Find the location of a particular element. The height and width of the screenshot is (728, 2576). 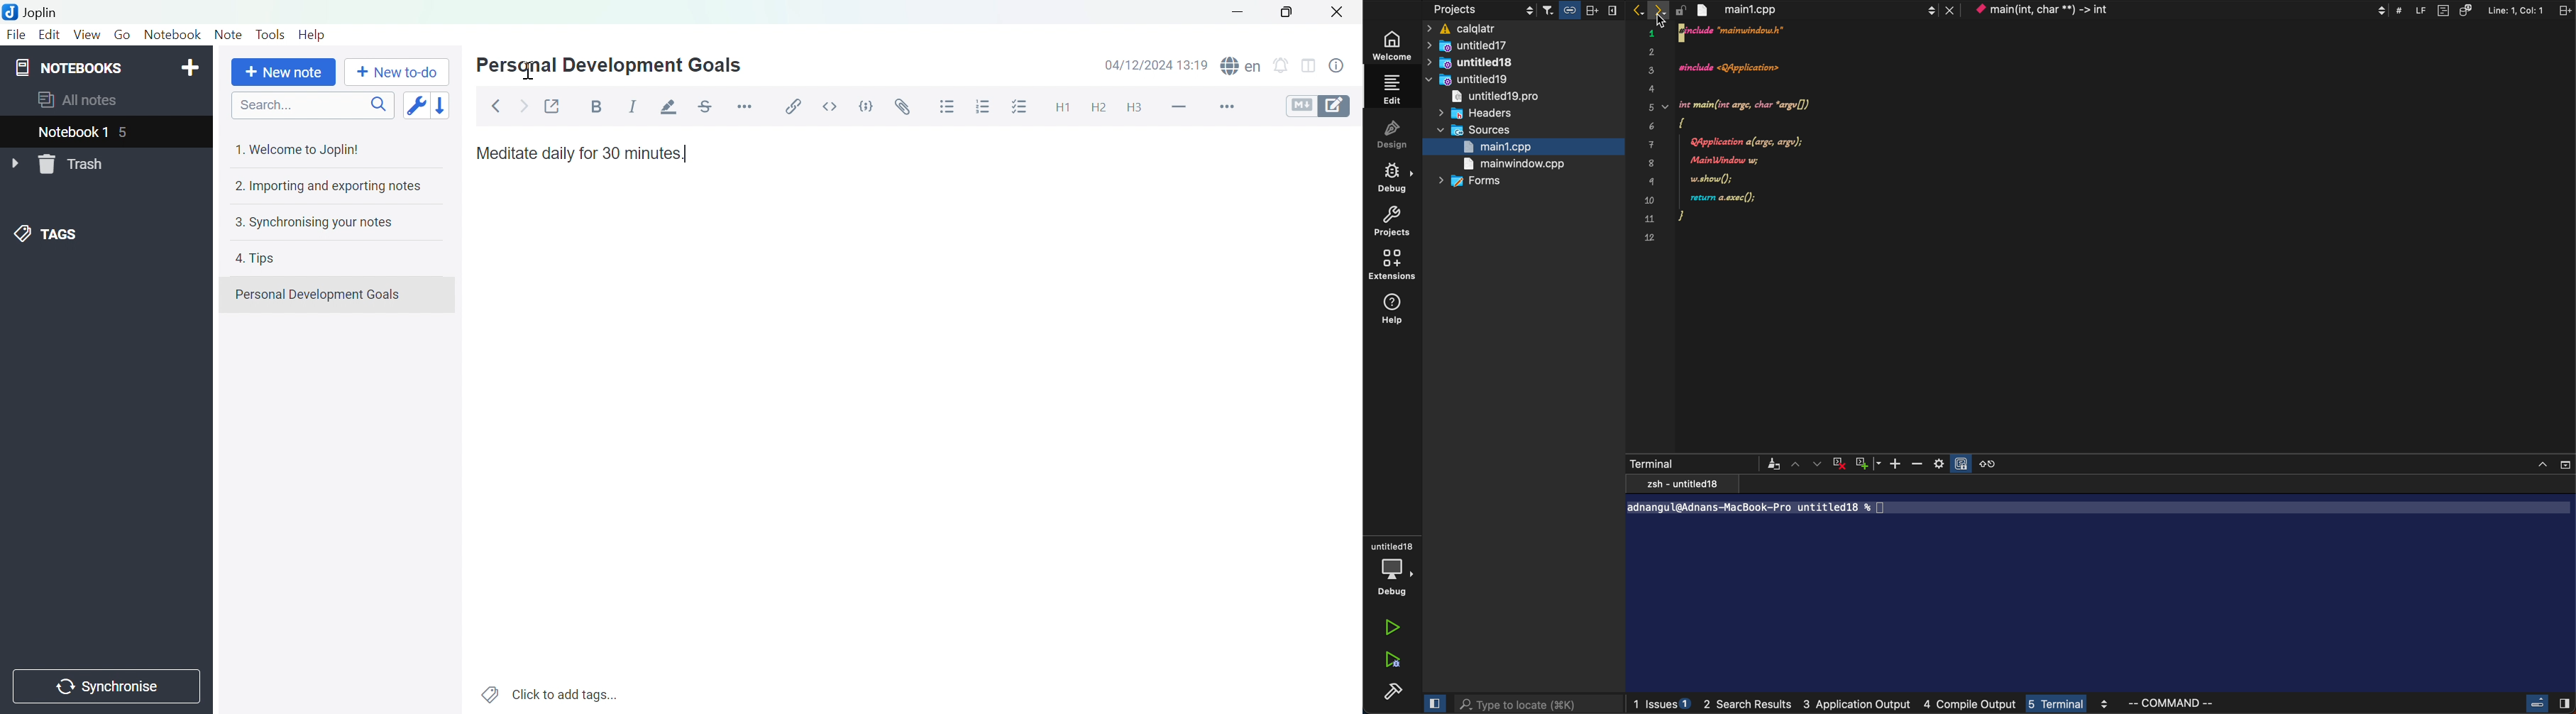

Down arrow is located at coordinates (1881, 463).